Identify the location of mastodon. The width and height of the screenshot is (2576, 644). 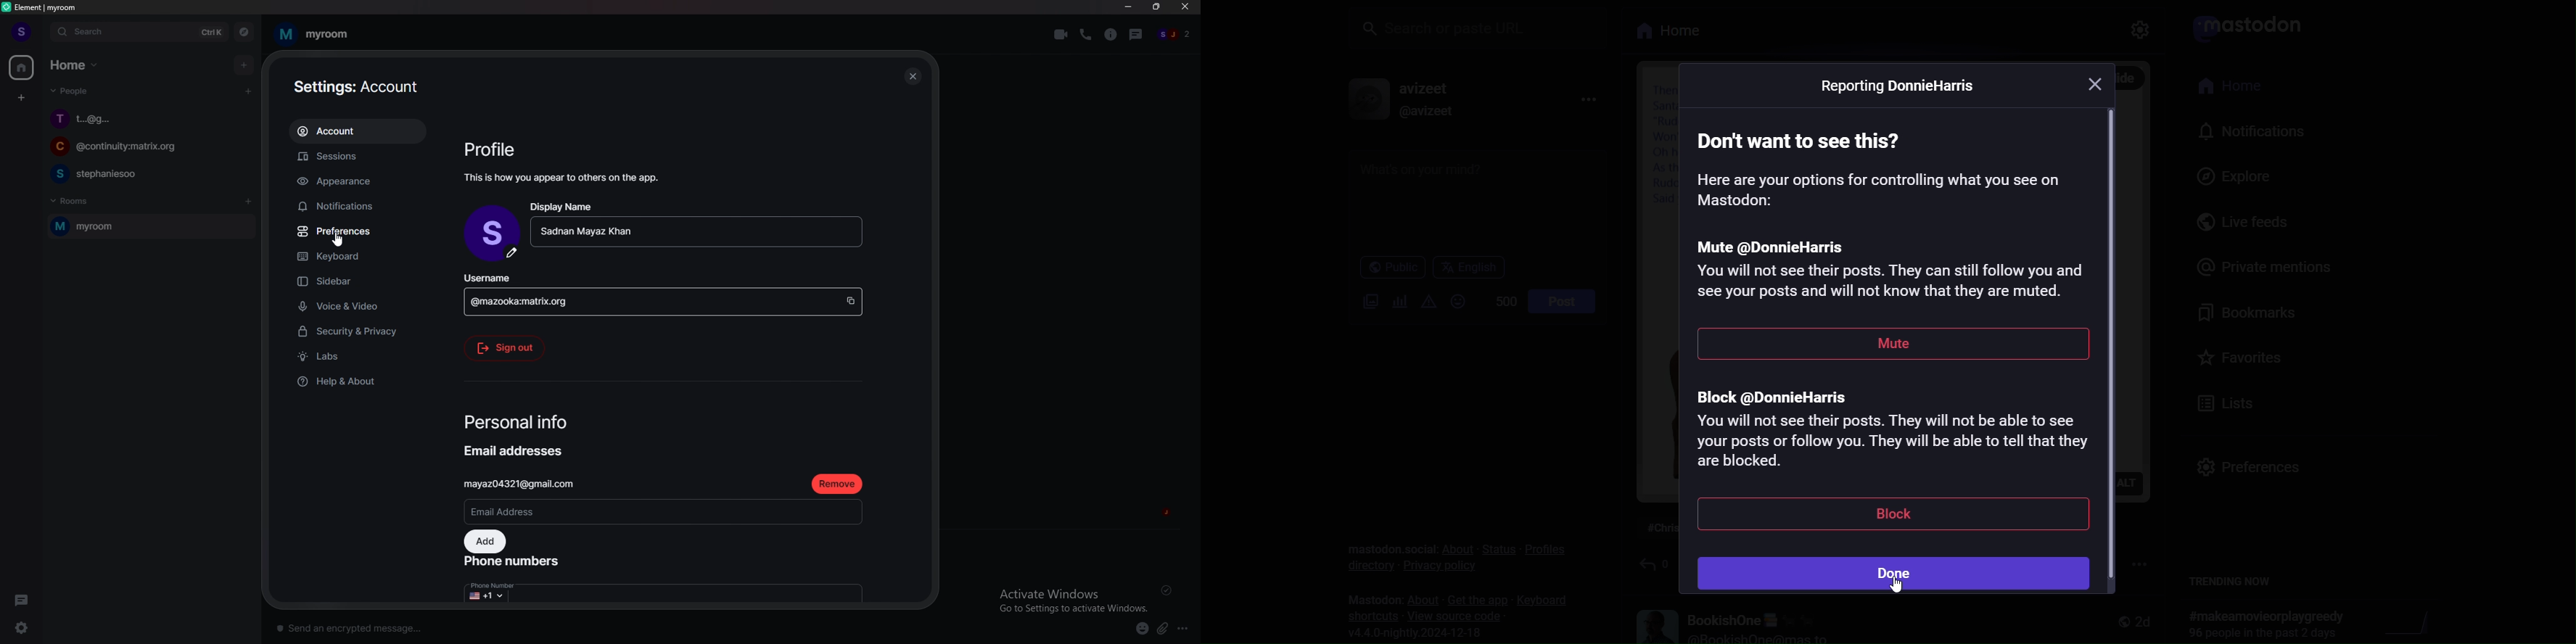
(2243, 26).